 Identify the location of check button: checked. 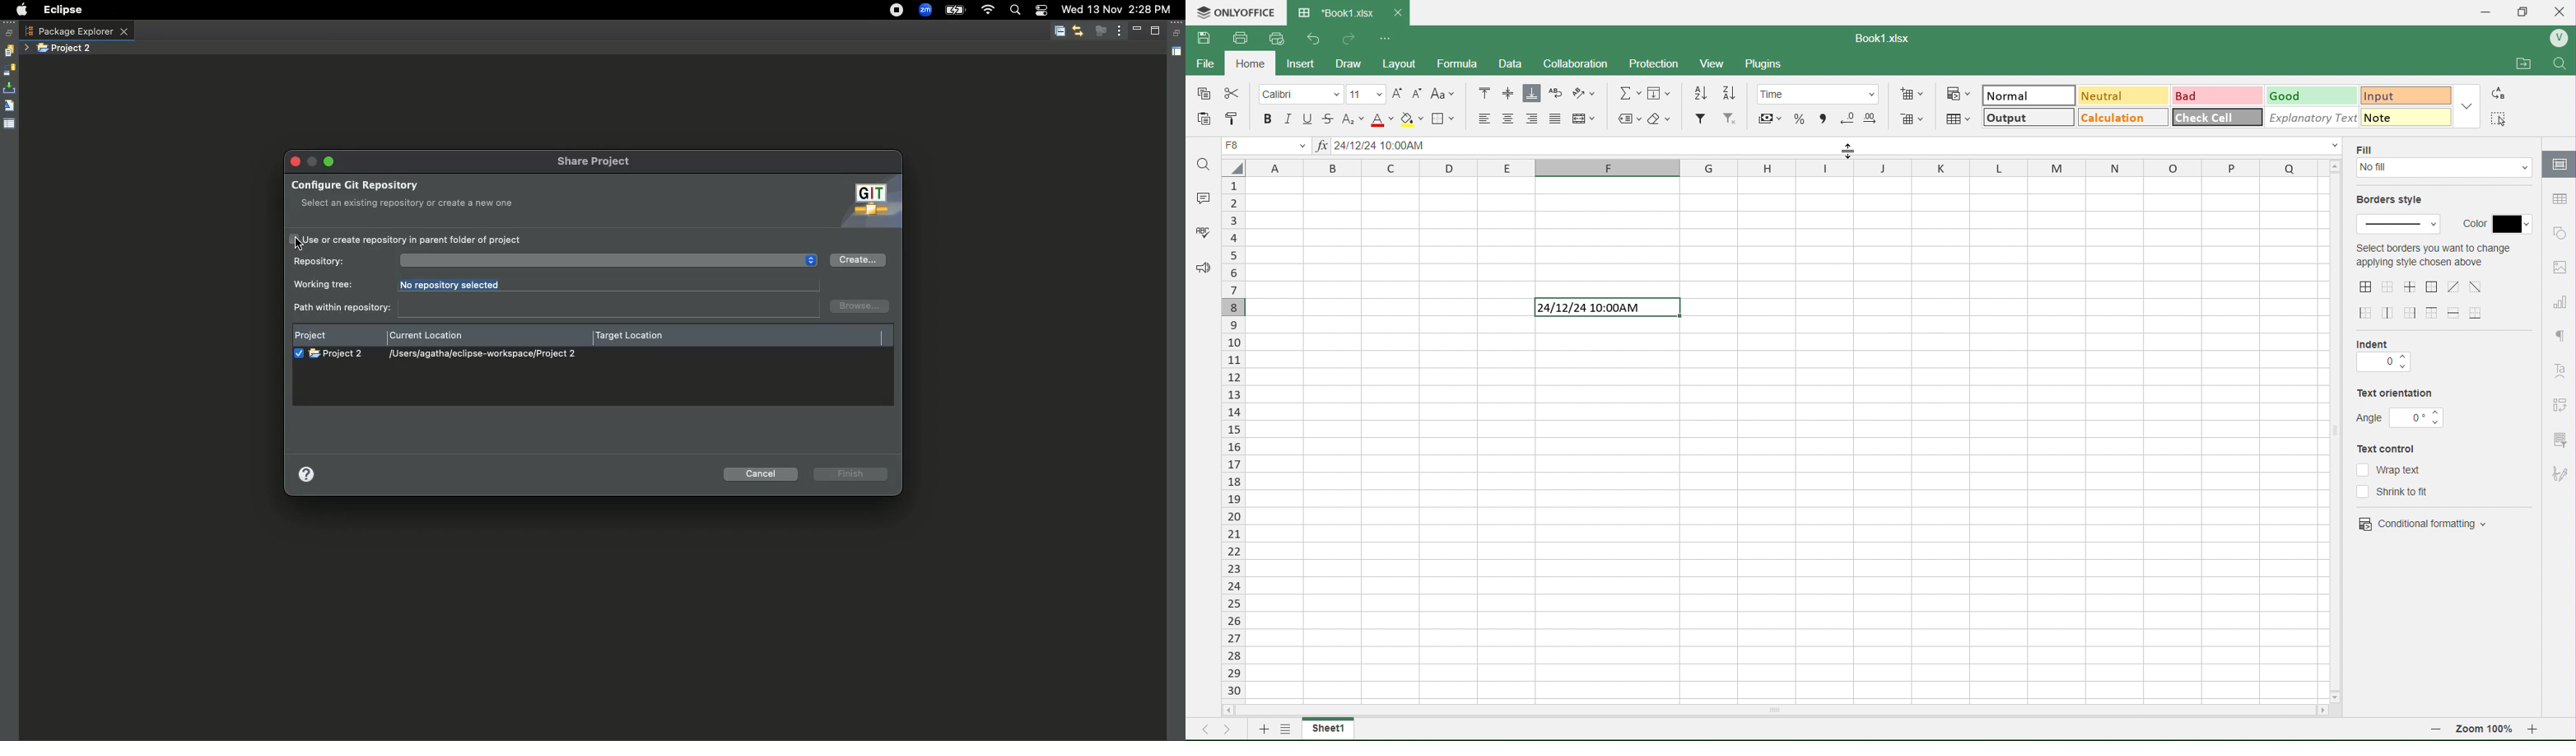
(296, 353).